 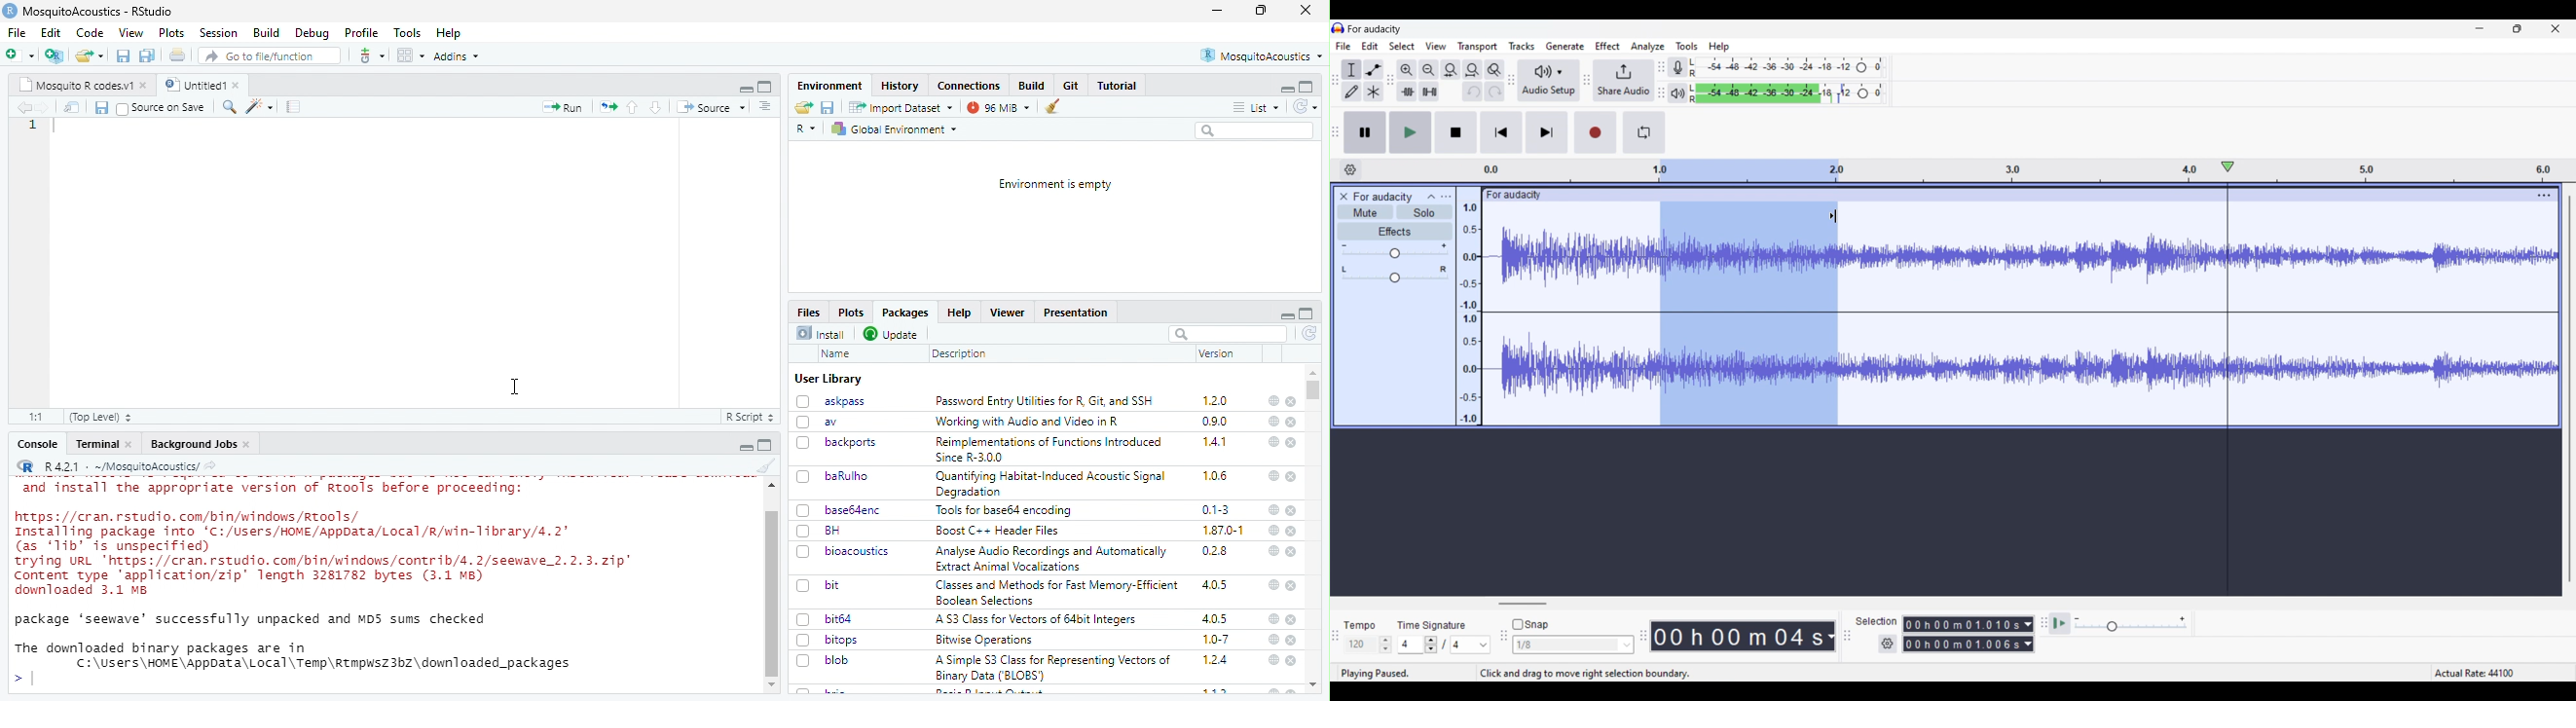 What do you see at coordinates (657, 107) in the screenshot?
I see `down` at bounding box center [657, 107].